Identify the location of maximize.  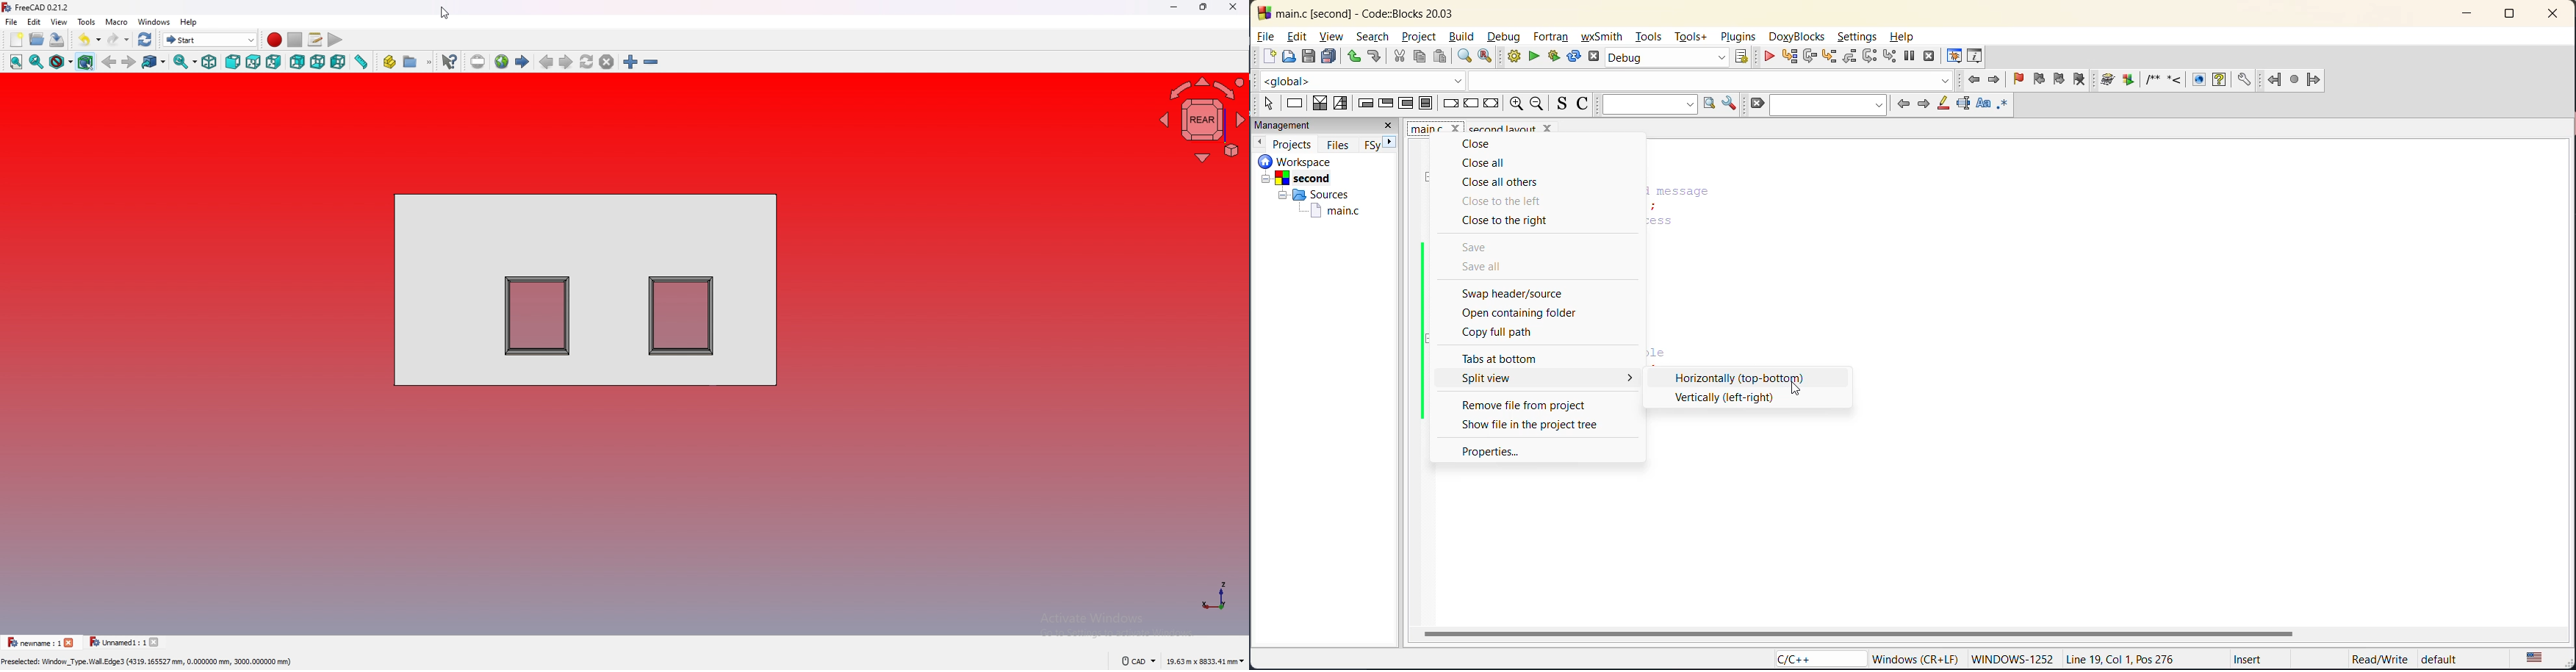
(2513, 15).